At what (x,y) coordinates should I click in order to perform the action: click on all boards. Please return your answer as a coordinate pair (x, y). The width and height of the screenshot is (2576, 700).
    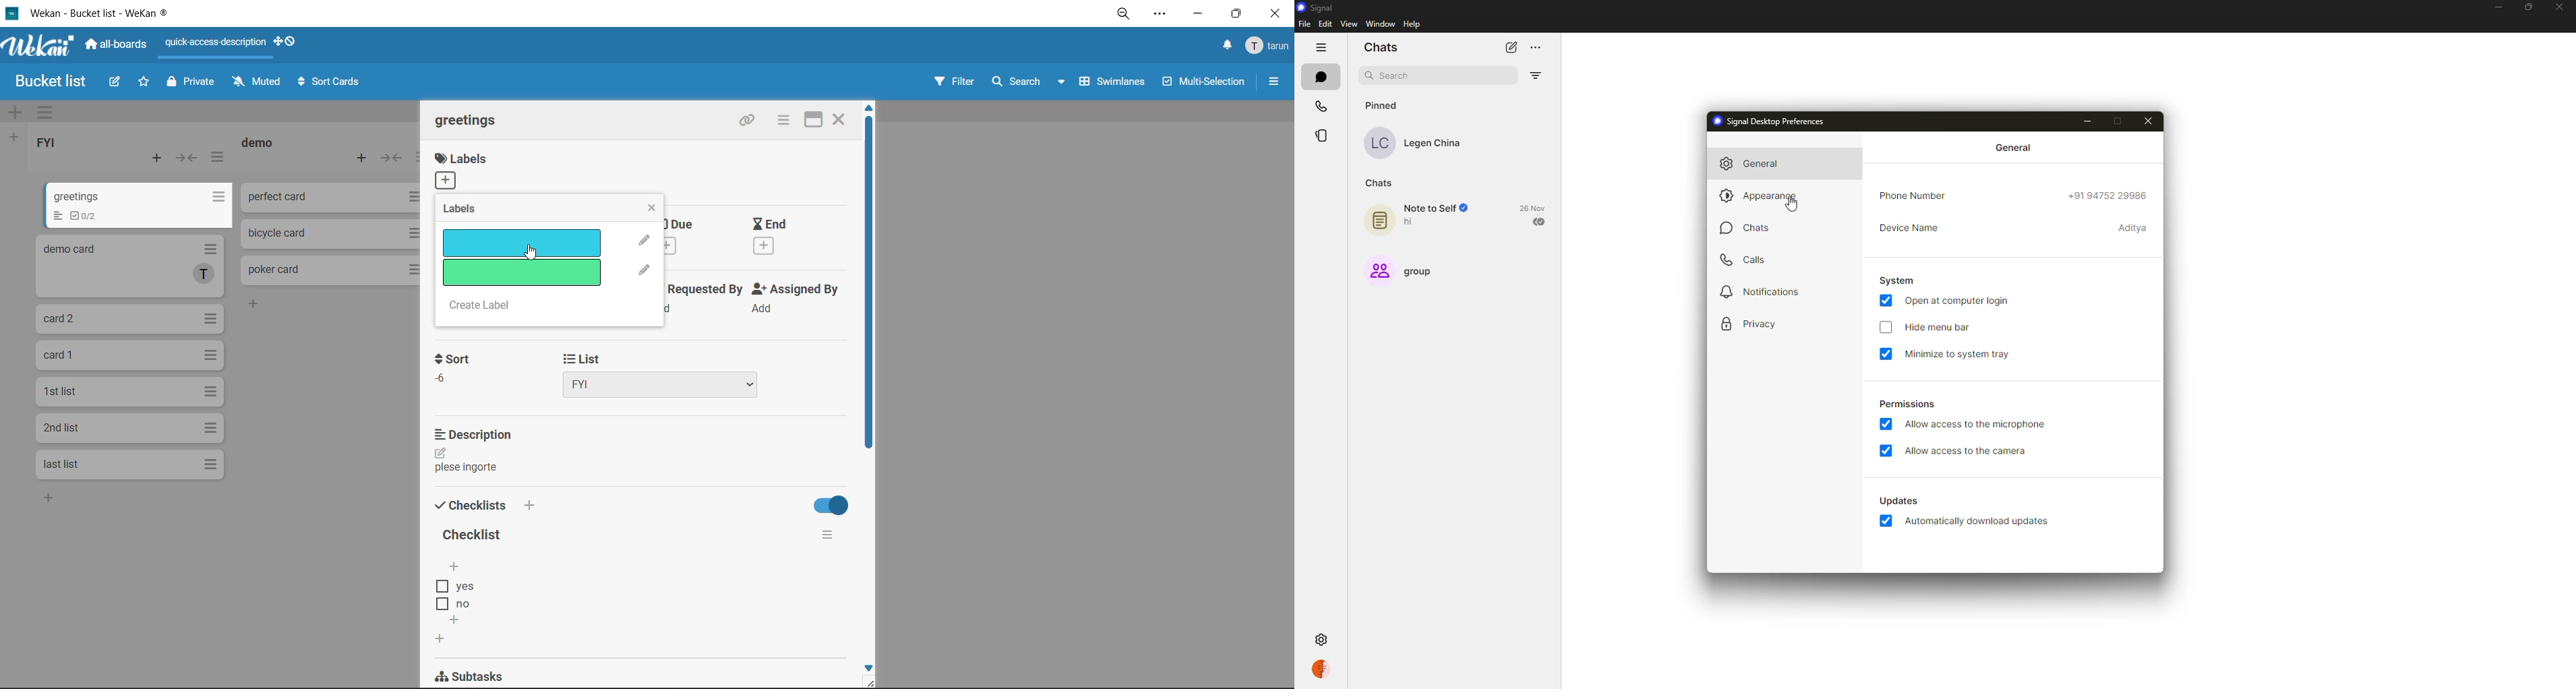
    Looking at the image, I should click on (117, 47).